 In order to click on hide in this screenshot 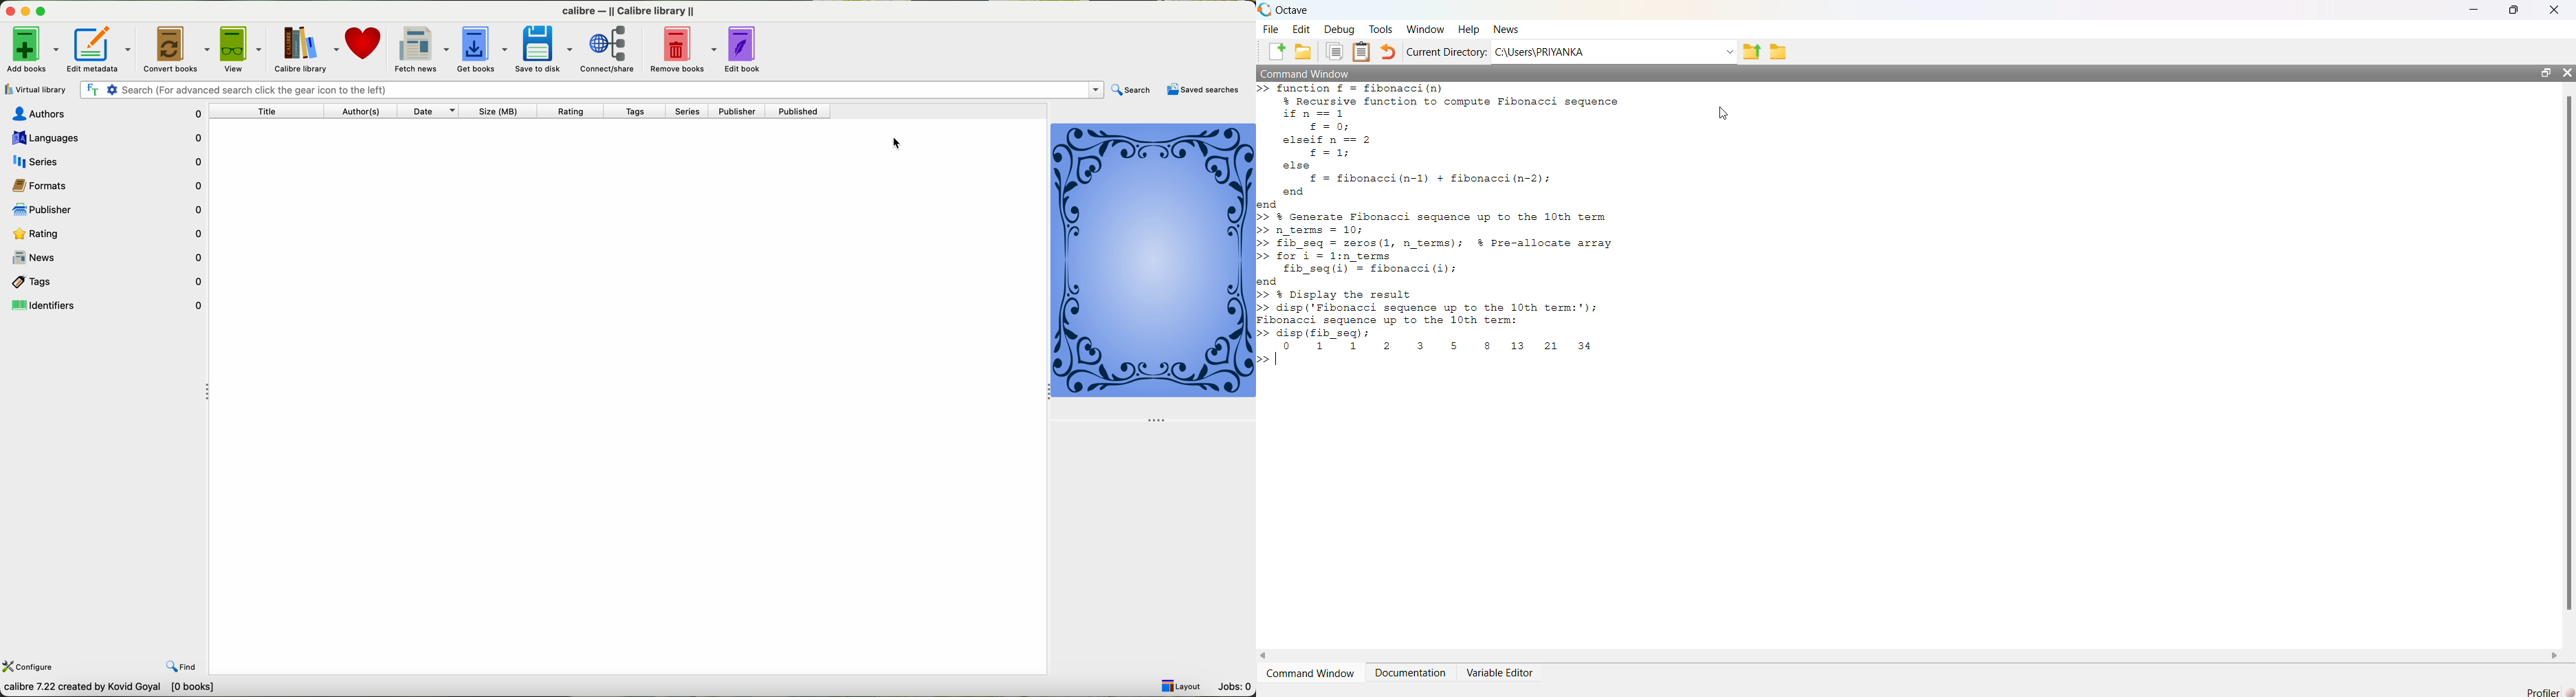, I will do `click(207, 390)`.